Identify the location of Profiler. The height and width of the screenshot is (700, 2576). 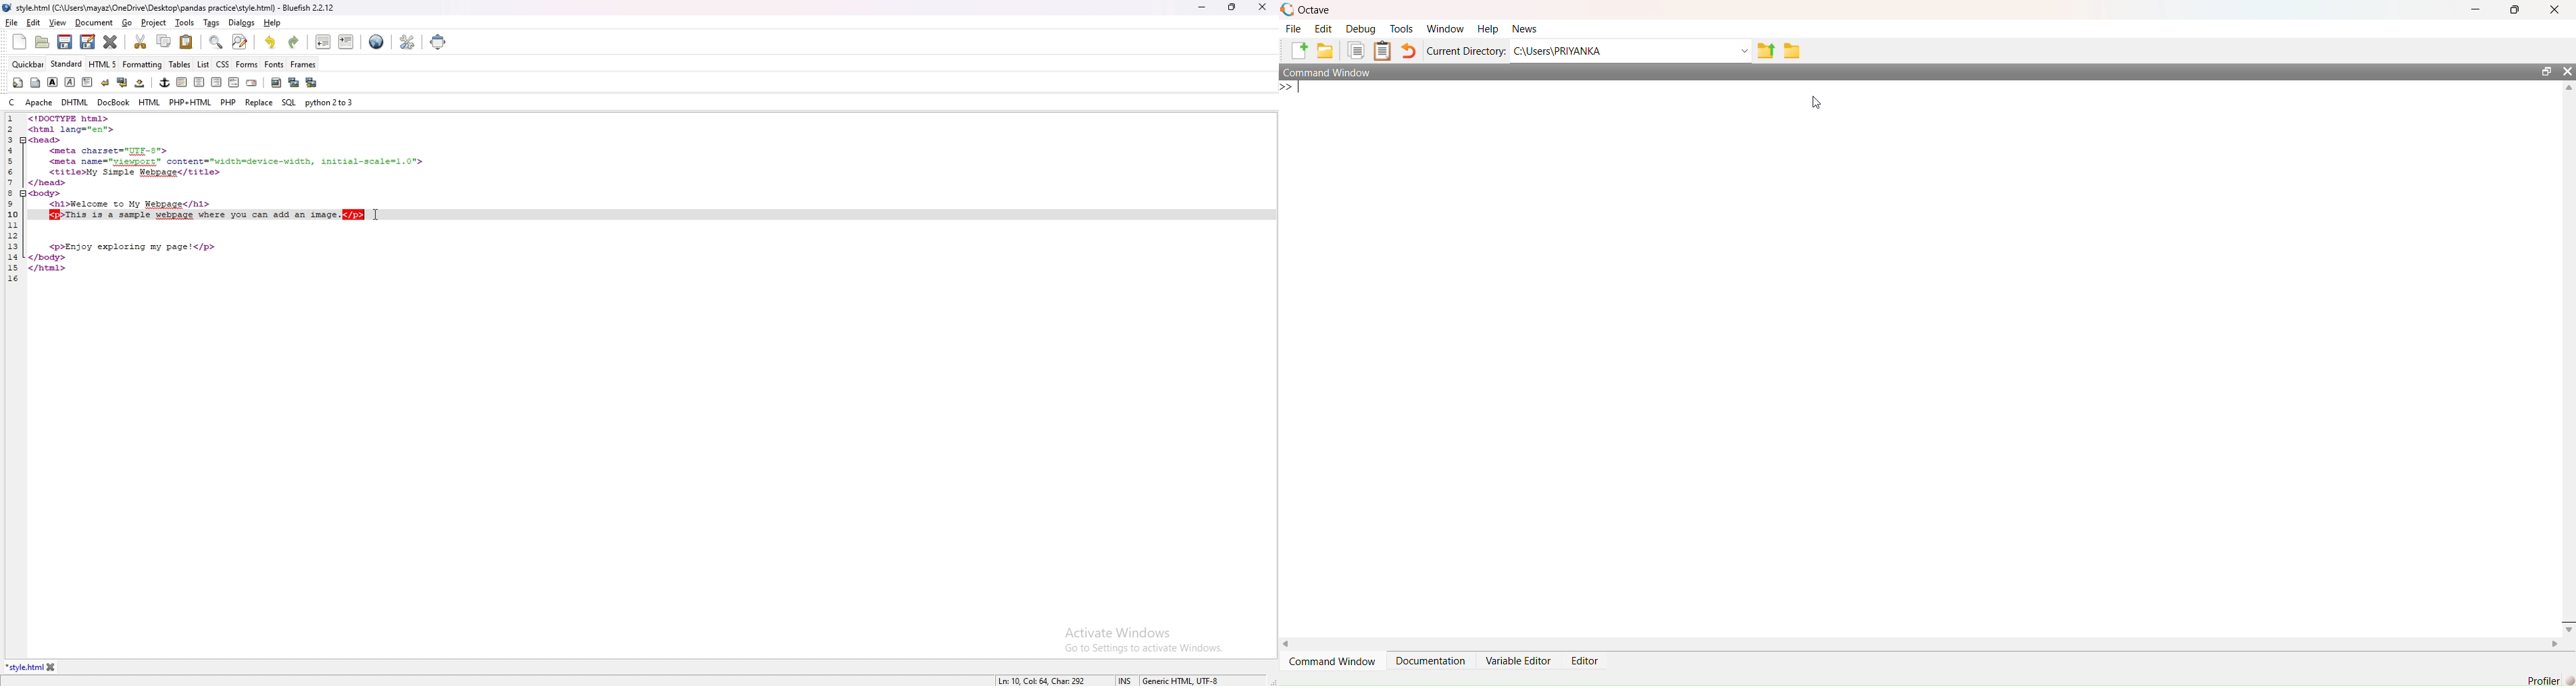
(2543, 676).